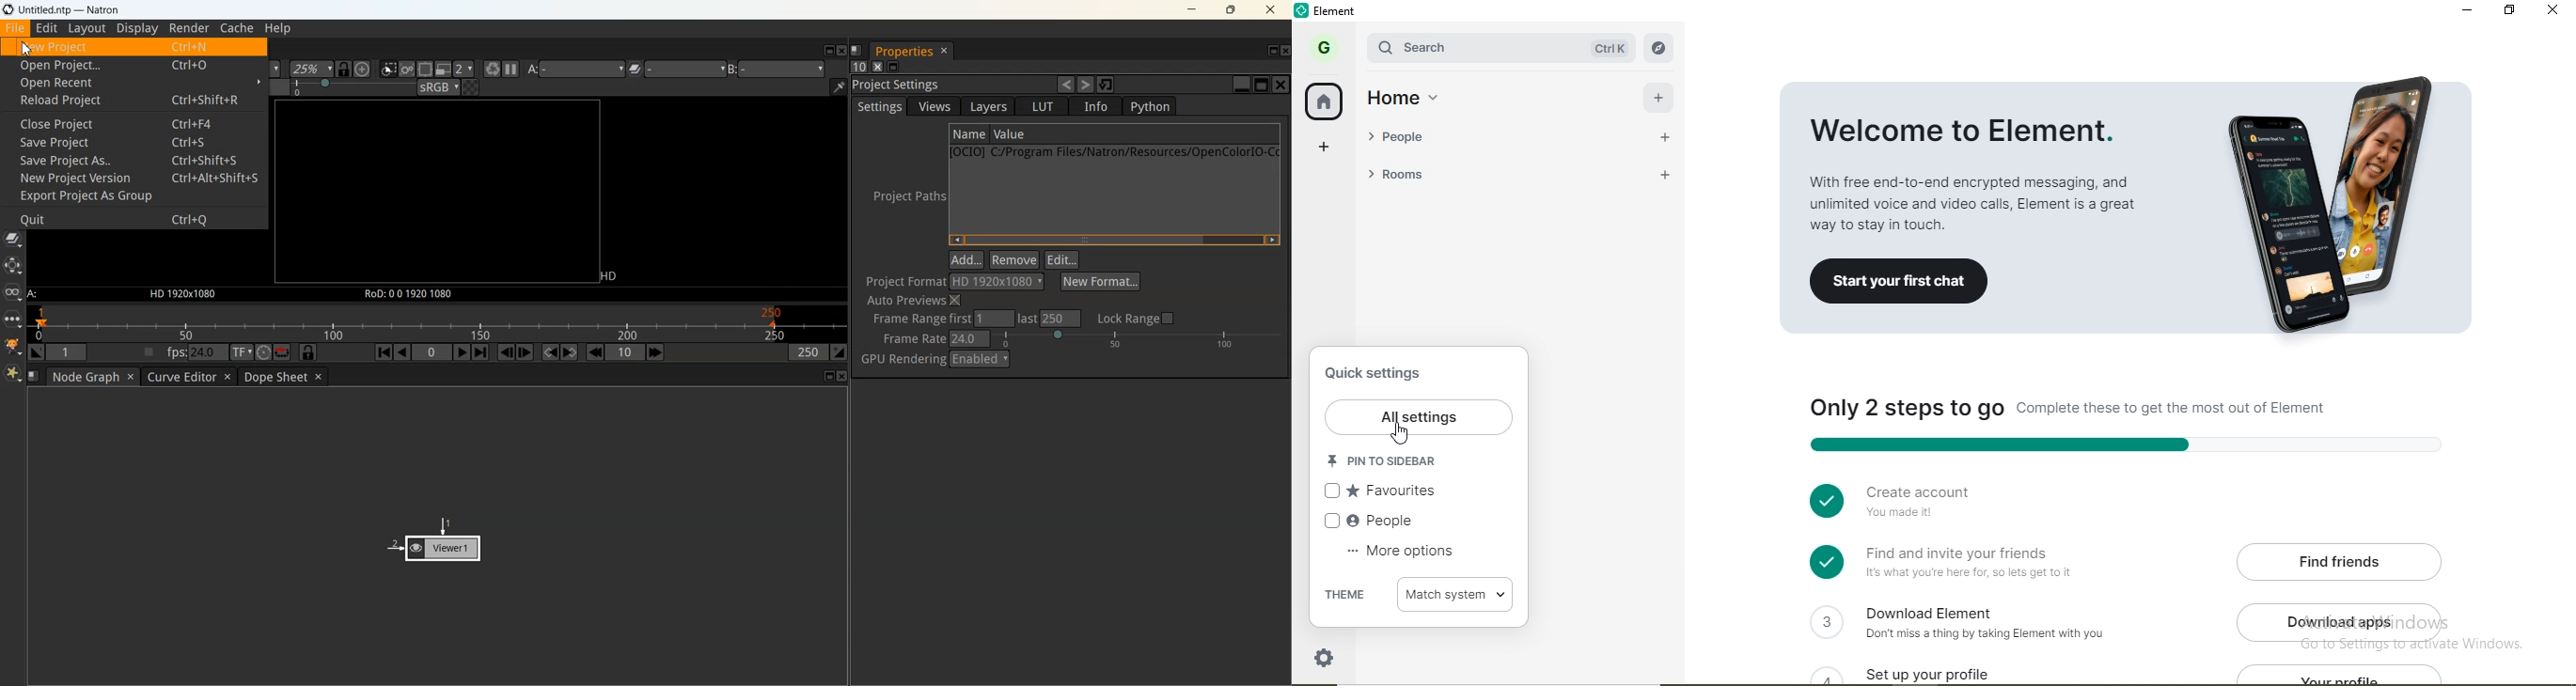  I want to click on GPU Rendering, so click(902, 360).